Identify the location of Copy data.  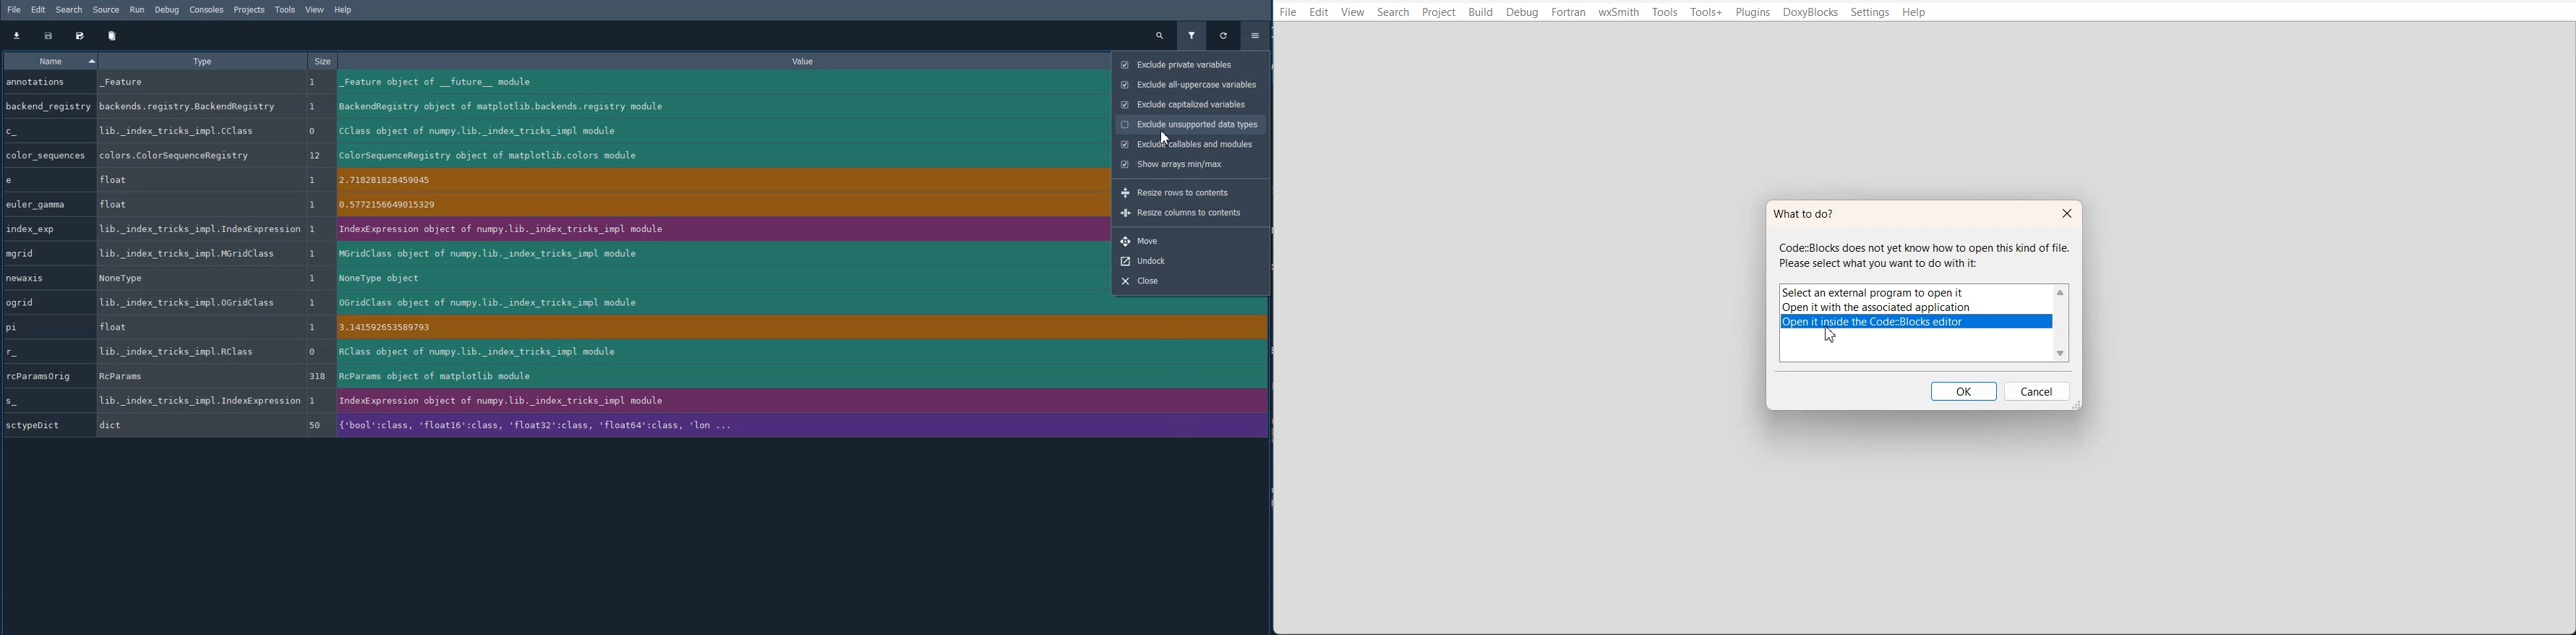
(48, 36).